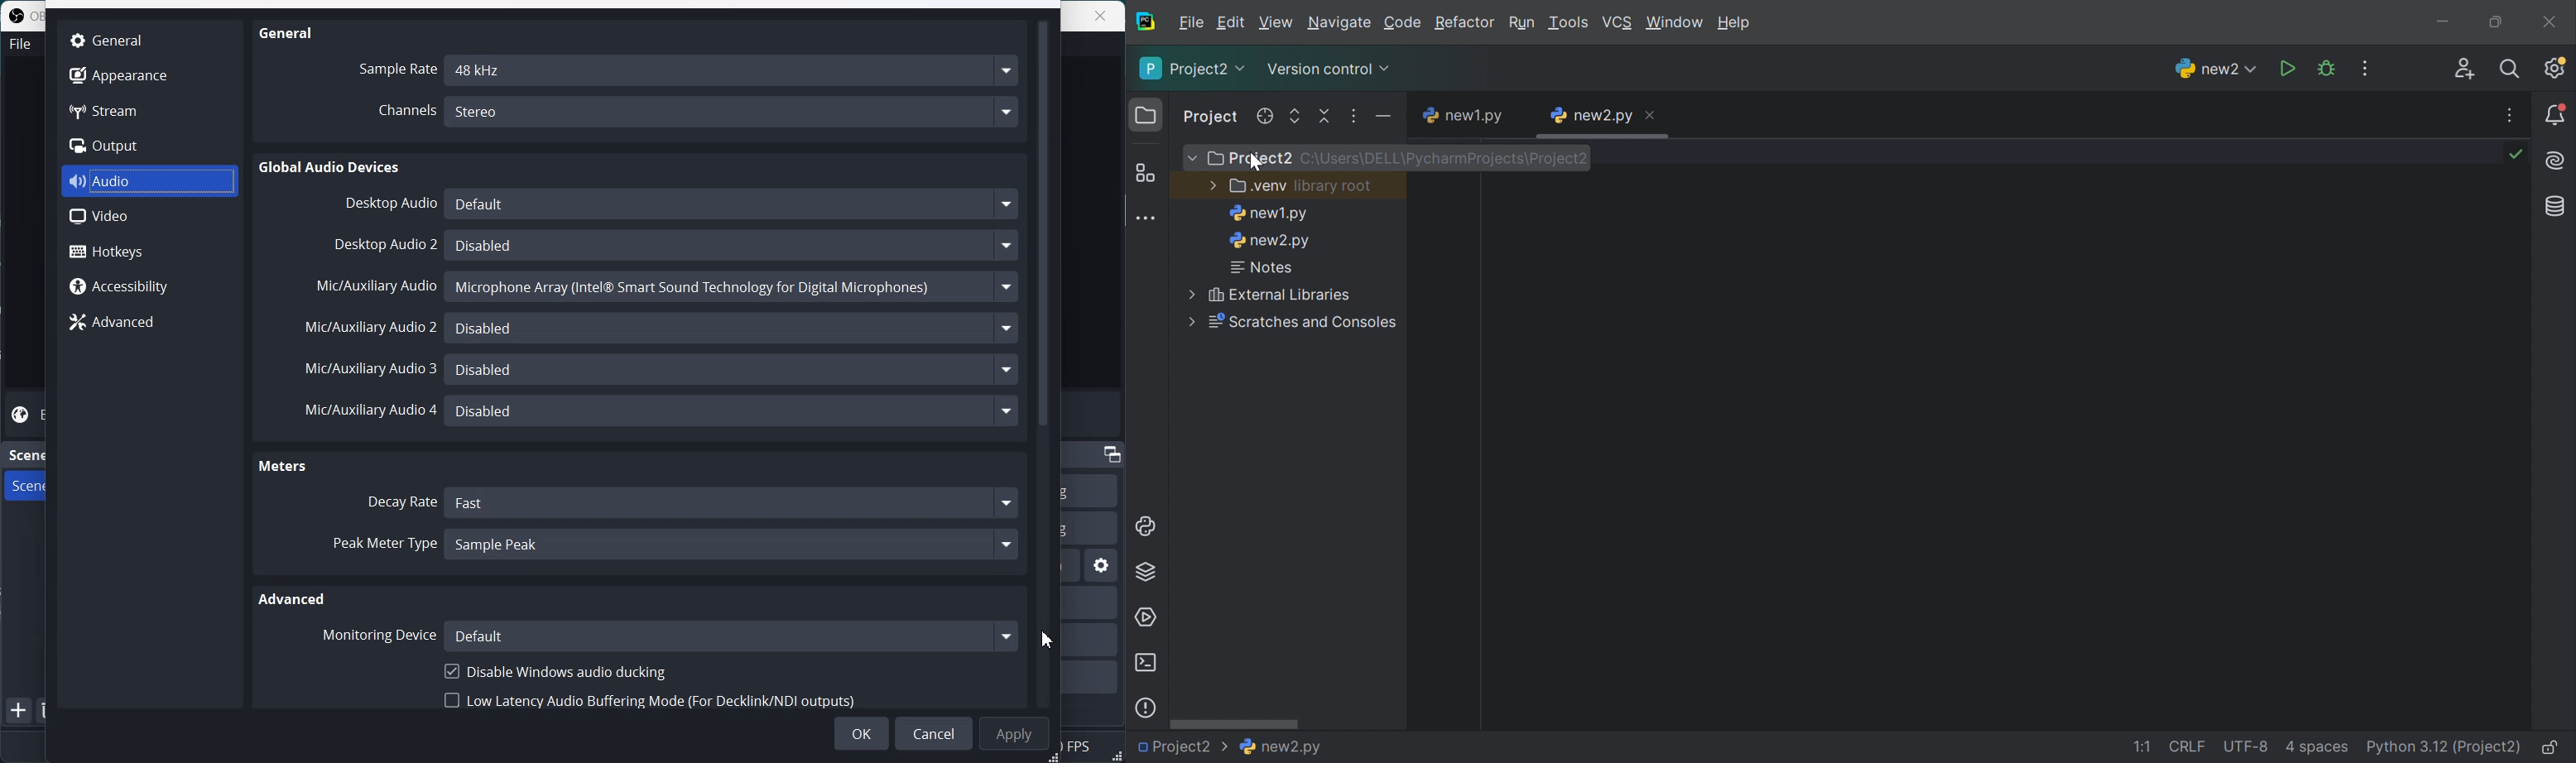  Describe the element at coordinates (1045, 362) in the screenshot. I see `Vertical Scroll Bar` at that location.